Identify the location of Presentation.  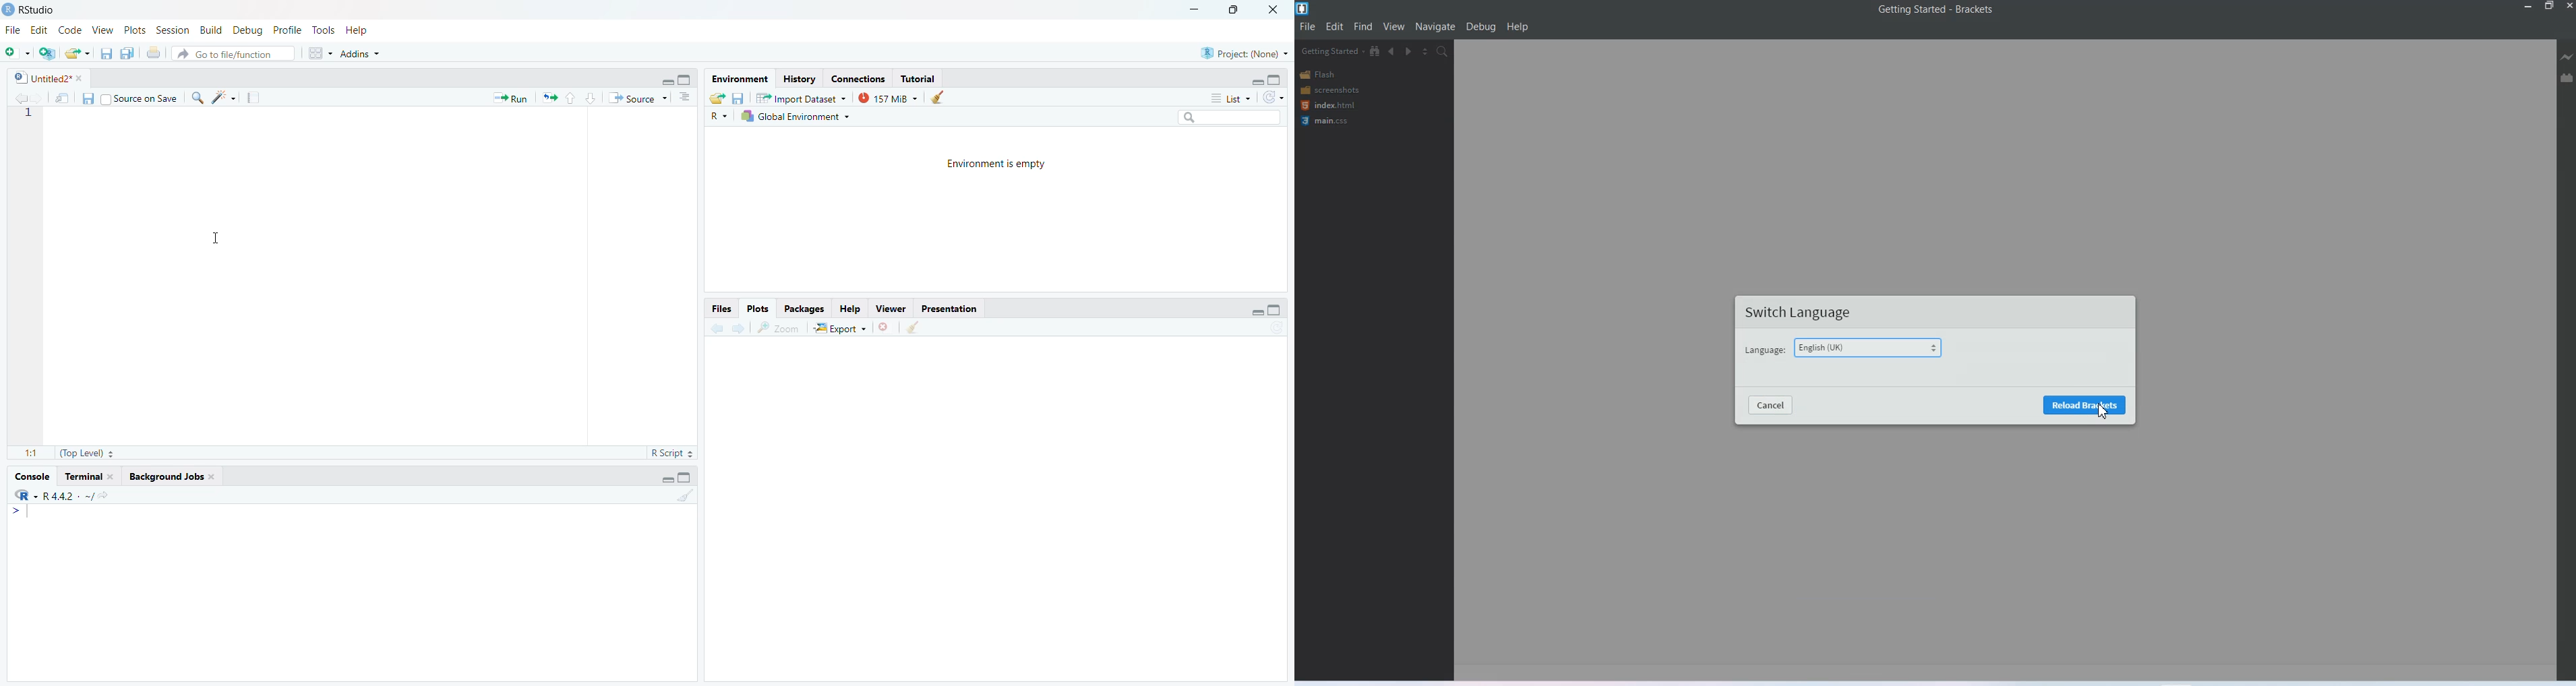
(951, 308).